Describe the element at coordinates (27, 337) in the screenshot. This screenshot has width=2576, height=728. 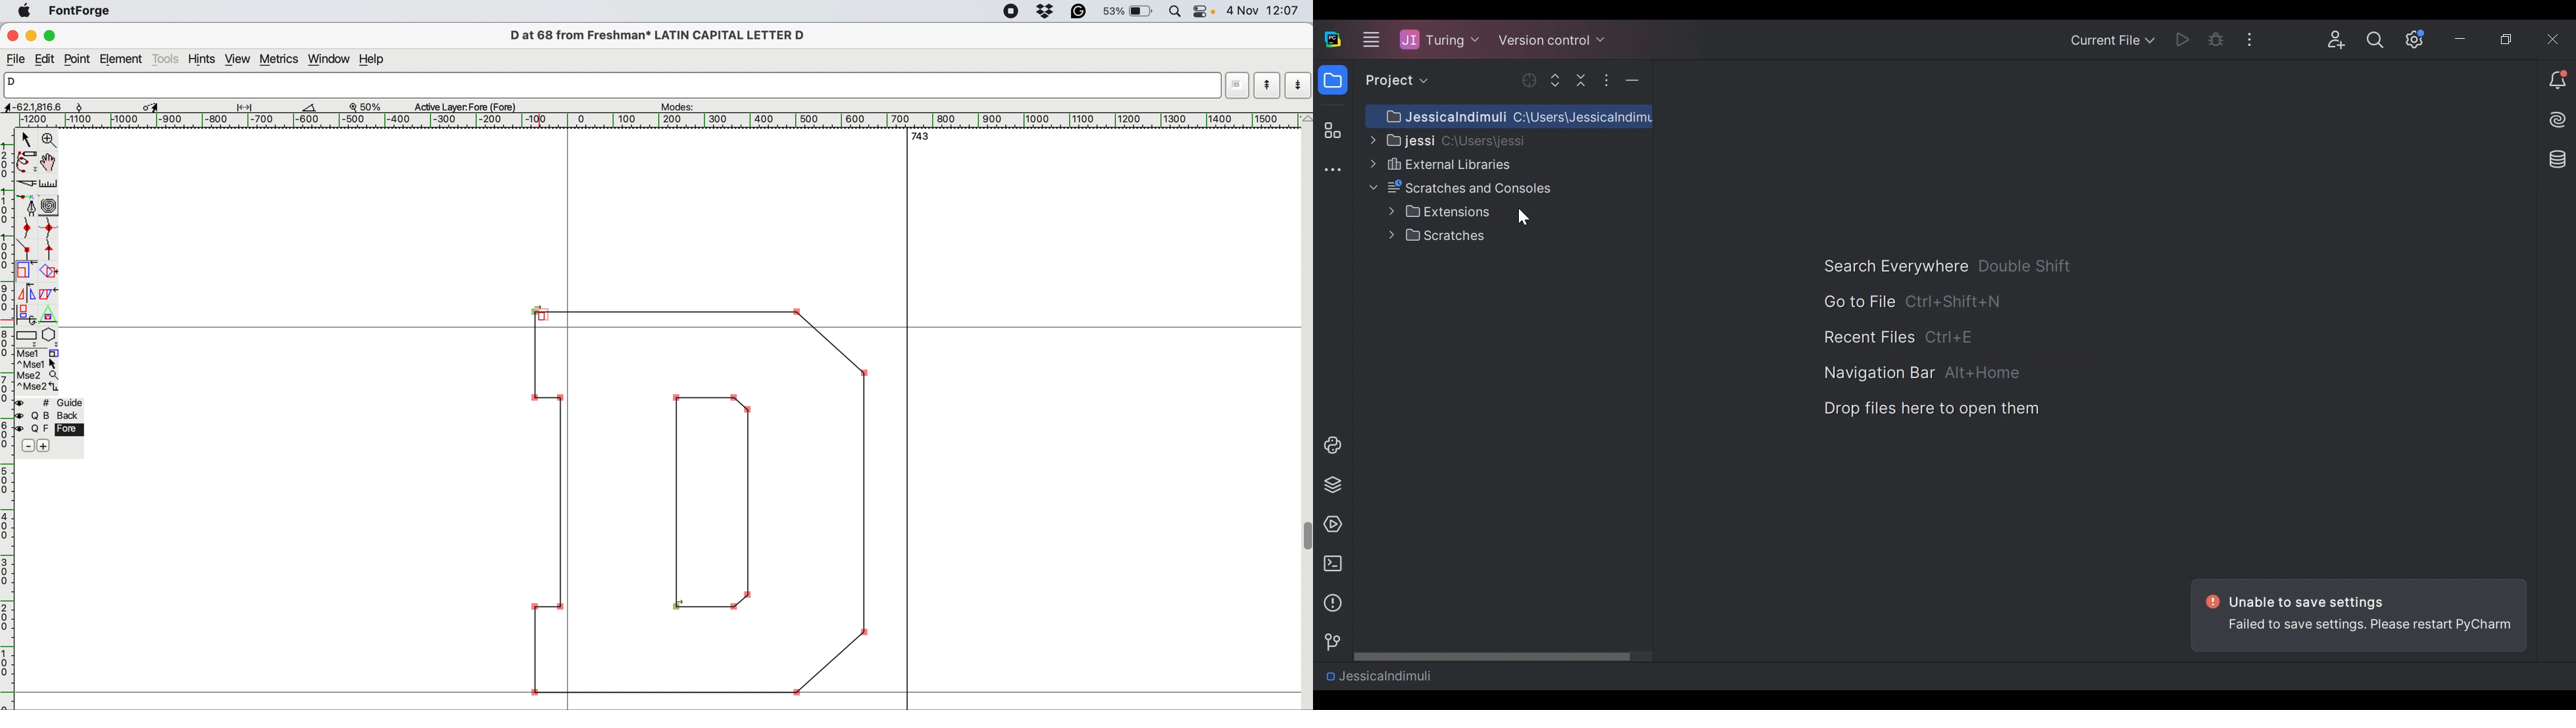
I see `rectanlge or ellipse` at that location.